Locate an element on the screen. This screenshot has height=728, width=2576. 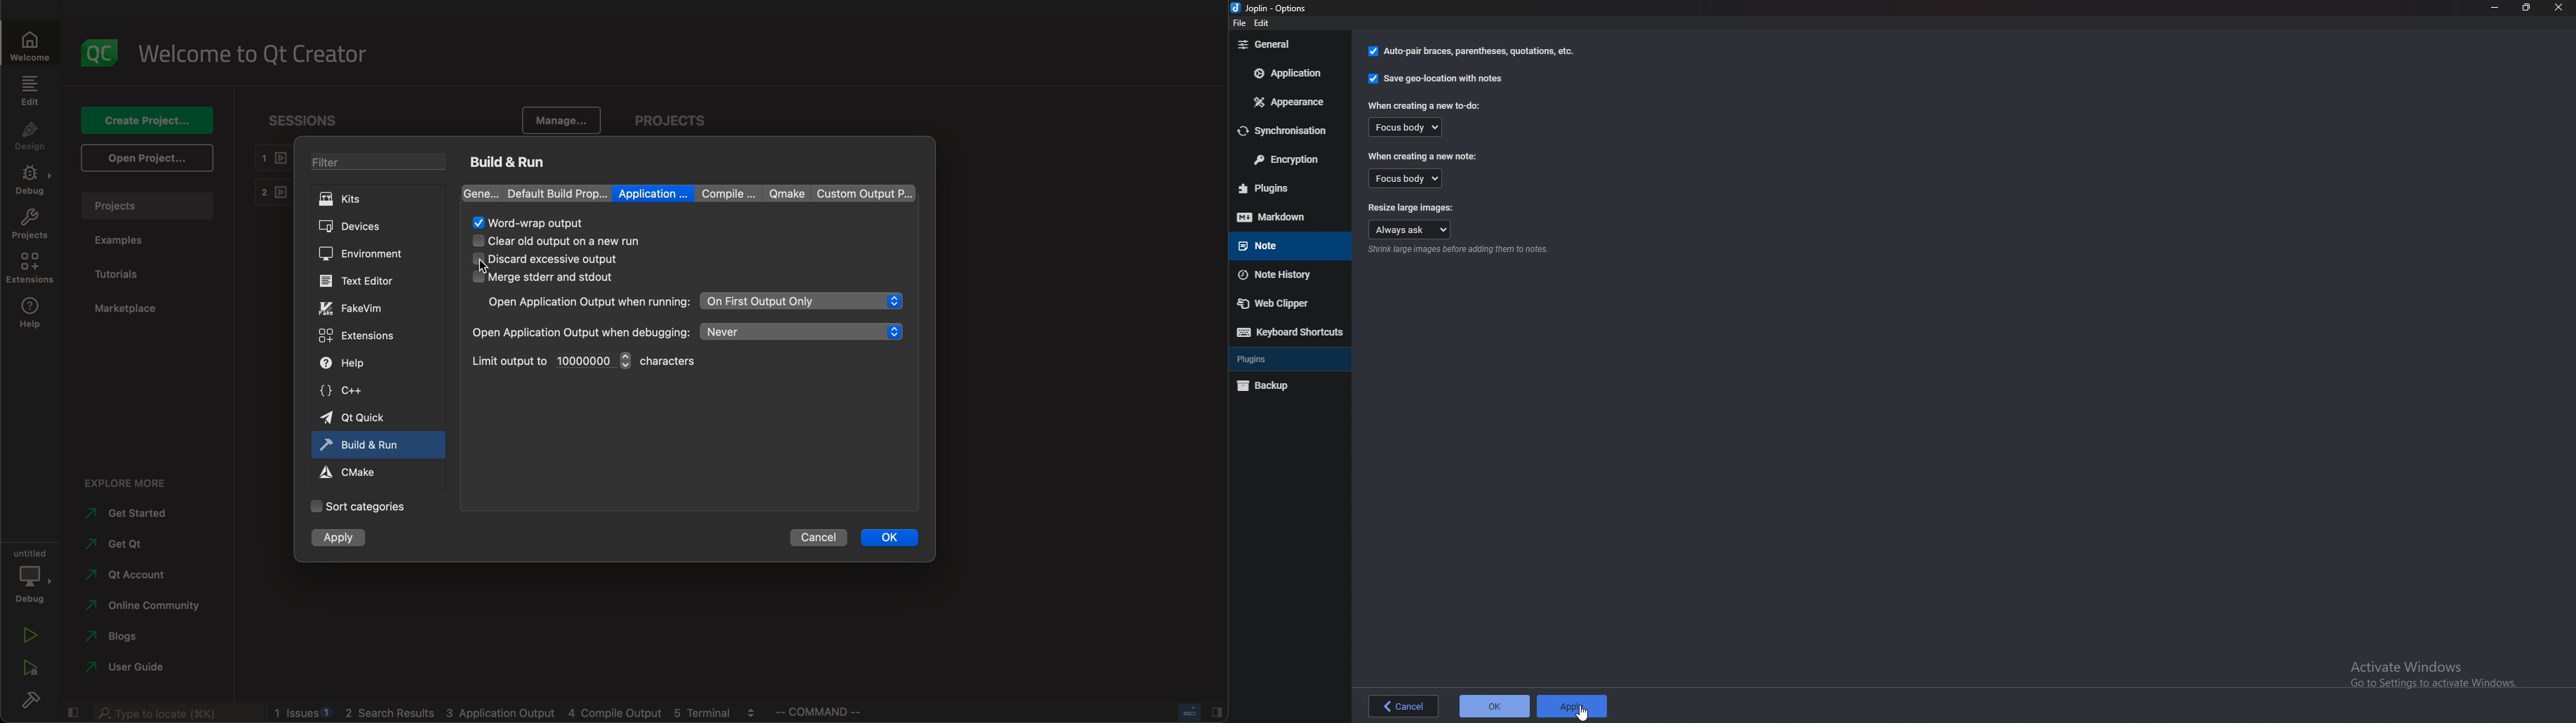
Categories is located at coordinates (365, 505).